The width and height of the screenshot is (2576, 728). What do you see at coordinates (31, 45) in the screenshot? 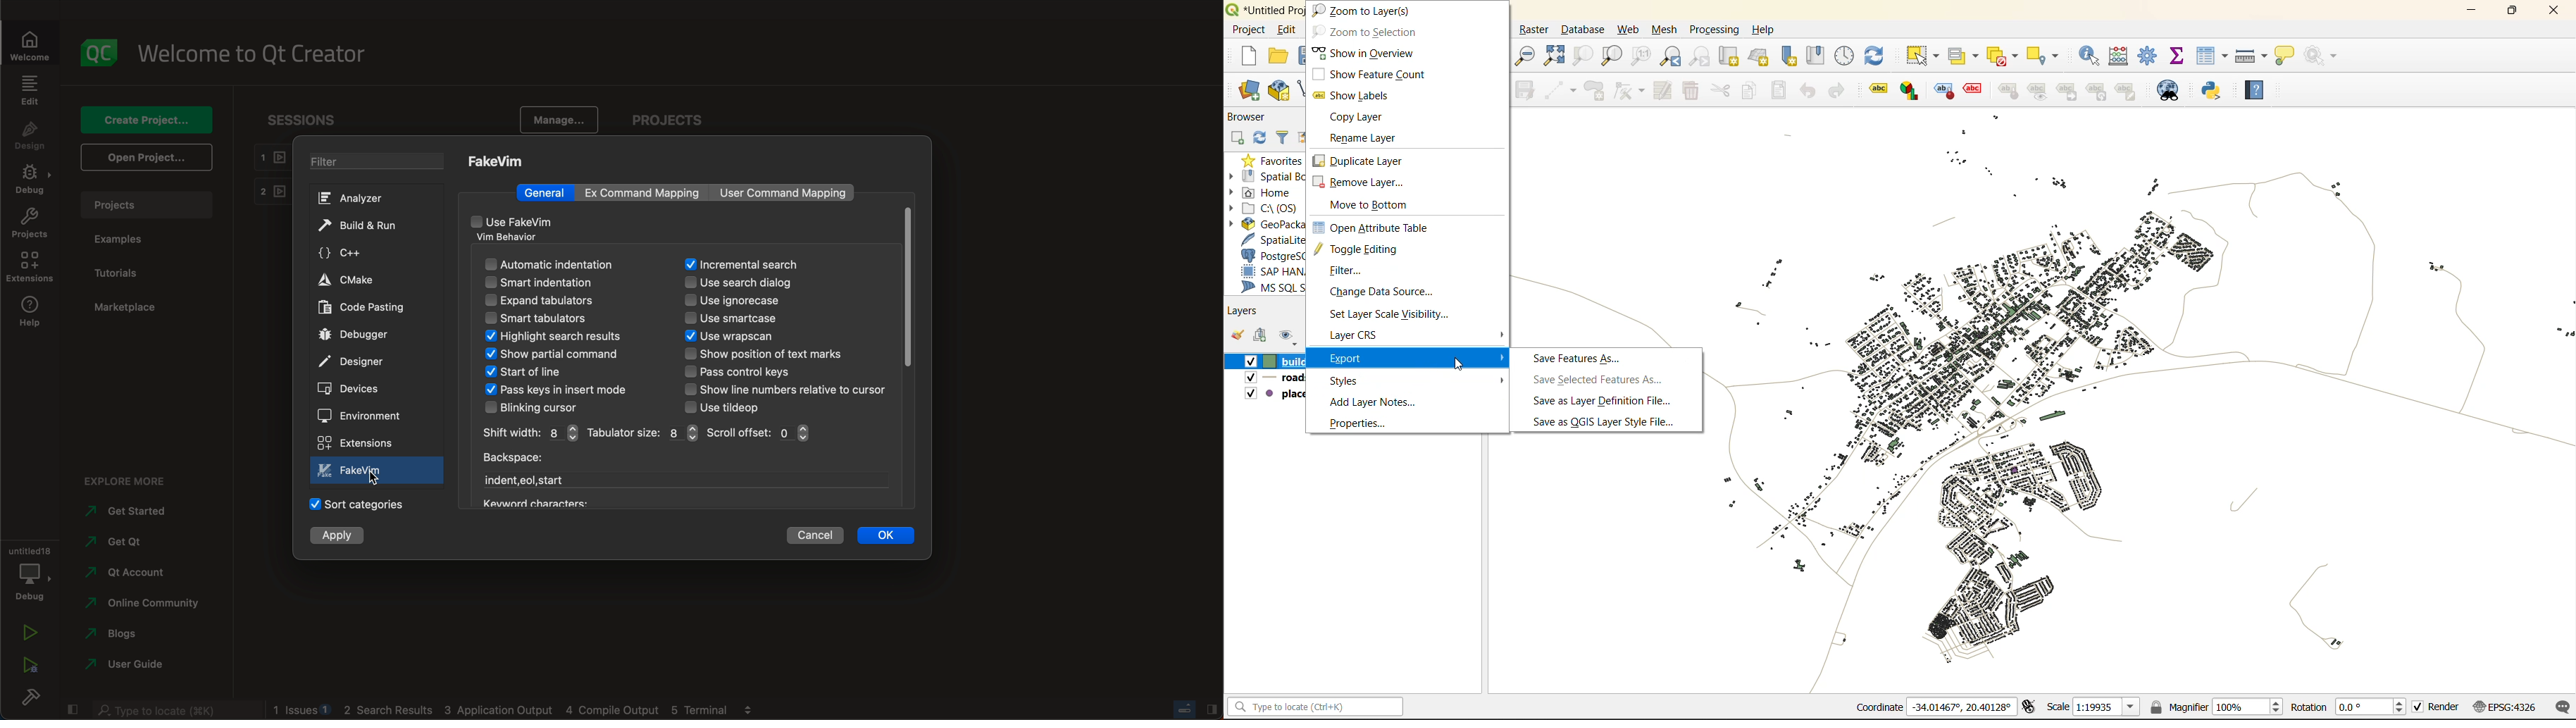
I see `welcome` at bounding box center [31, 45].